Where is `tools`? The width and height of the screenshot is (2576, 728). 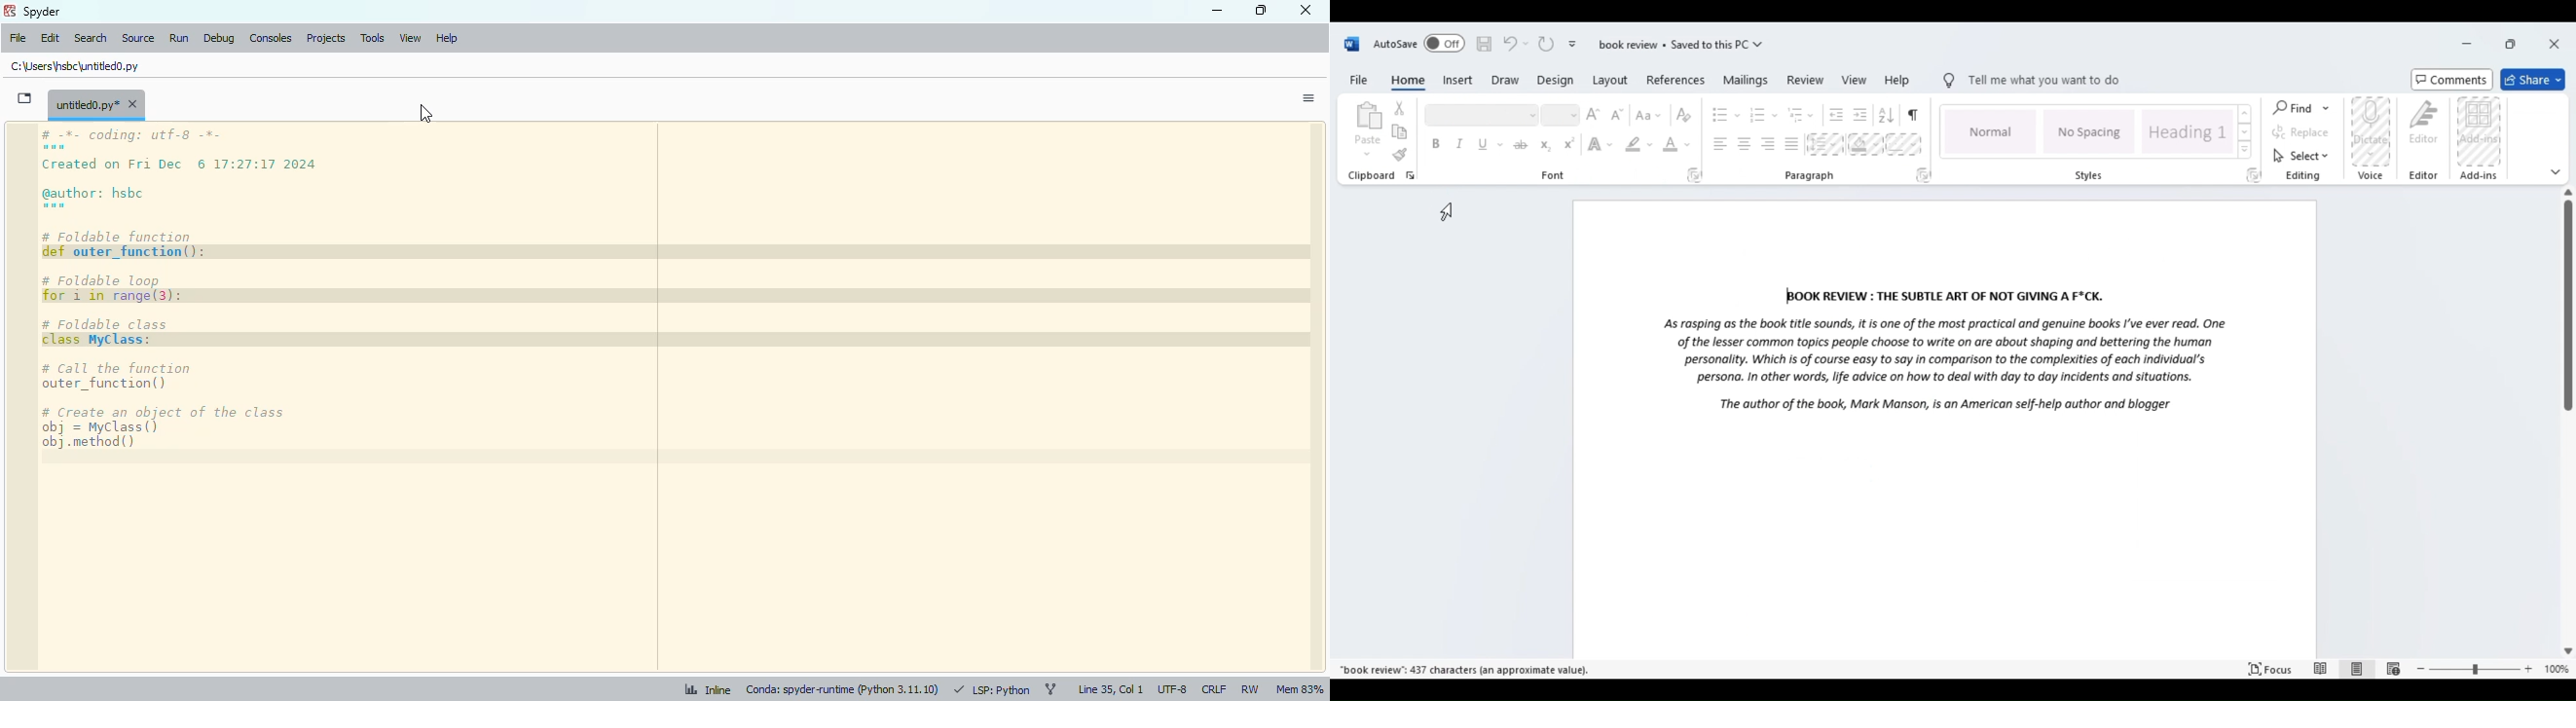 tools is located at coordinates (372, 39).